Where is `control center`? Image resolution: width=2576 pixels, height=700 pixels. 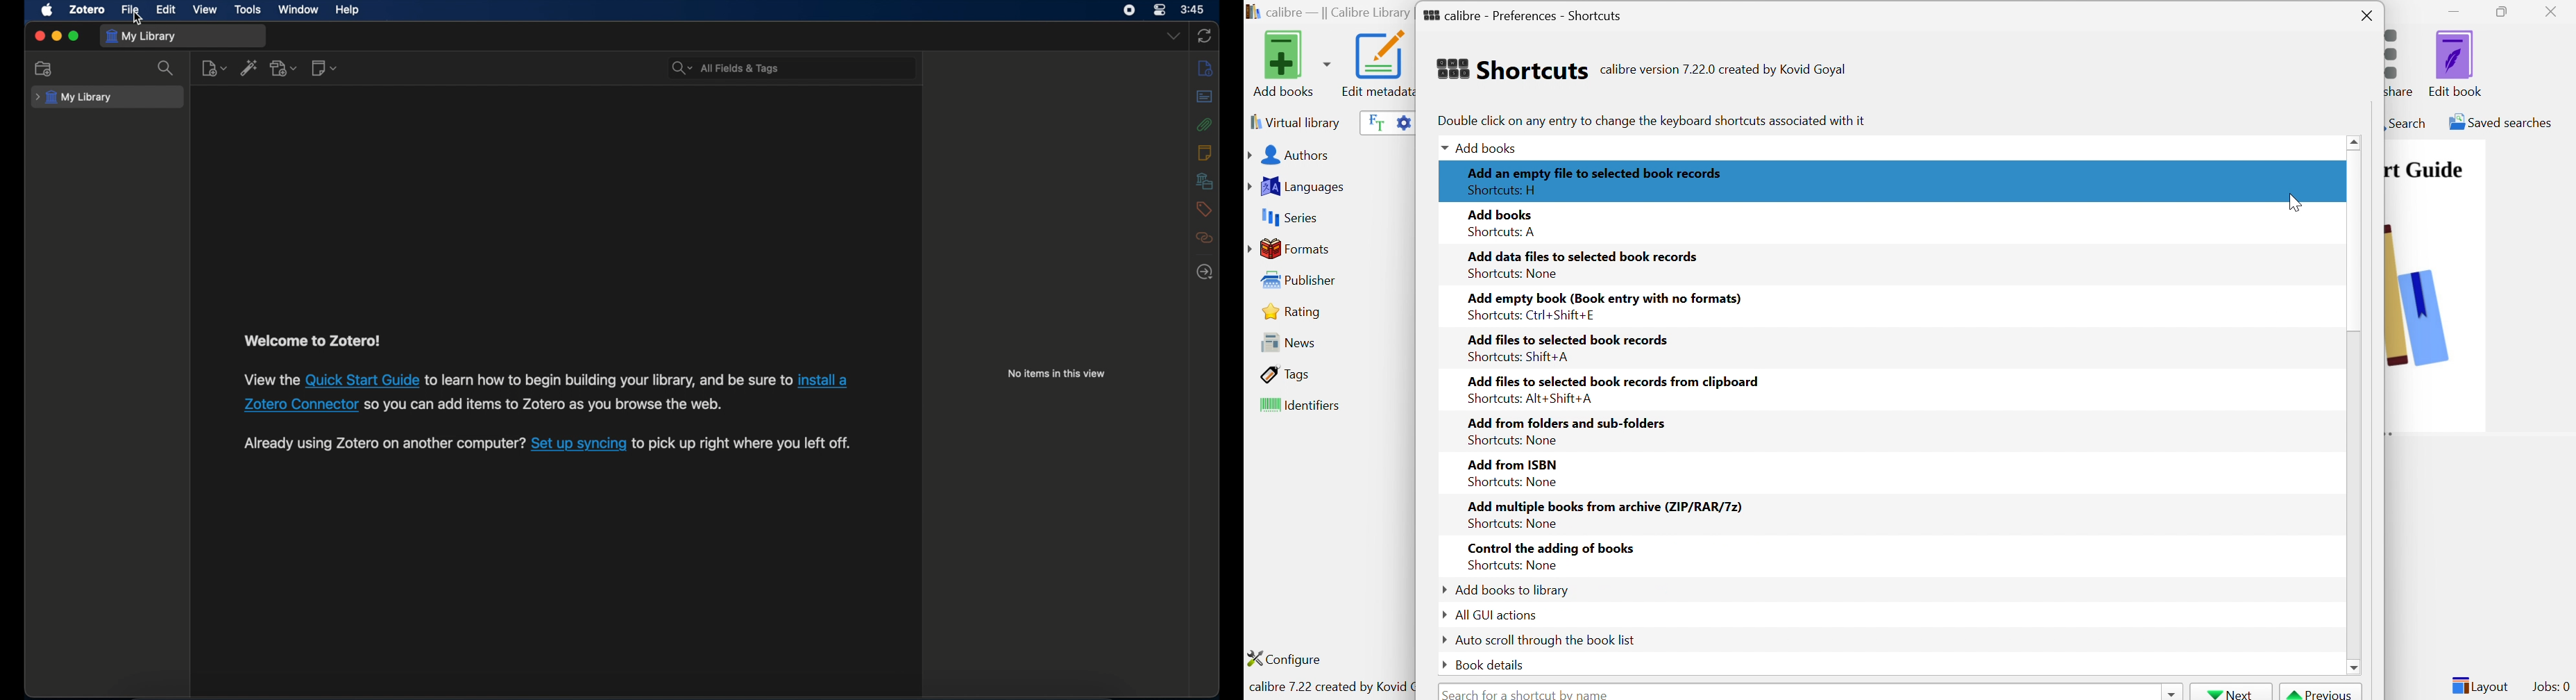
control center is located at coordinates (1159, 10).